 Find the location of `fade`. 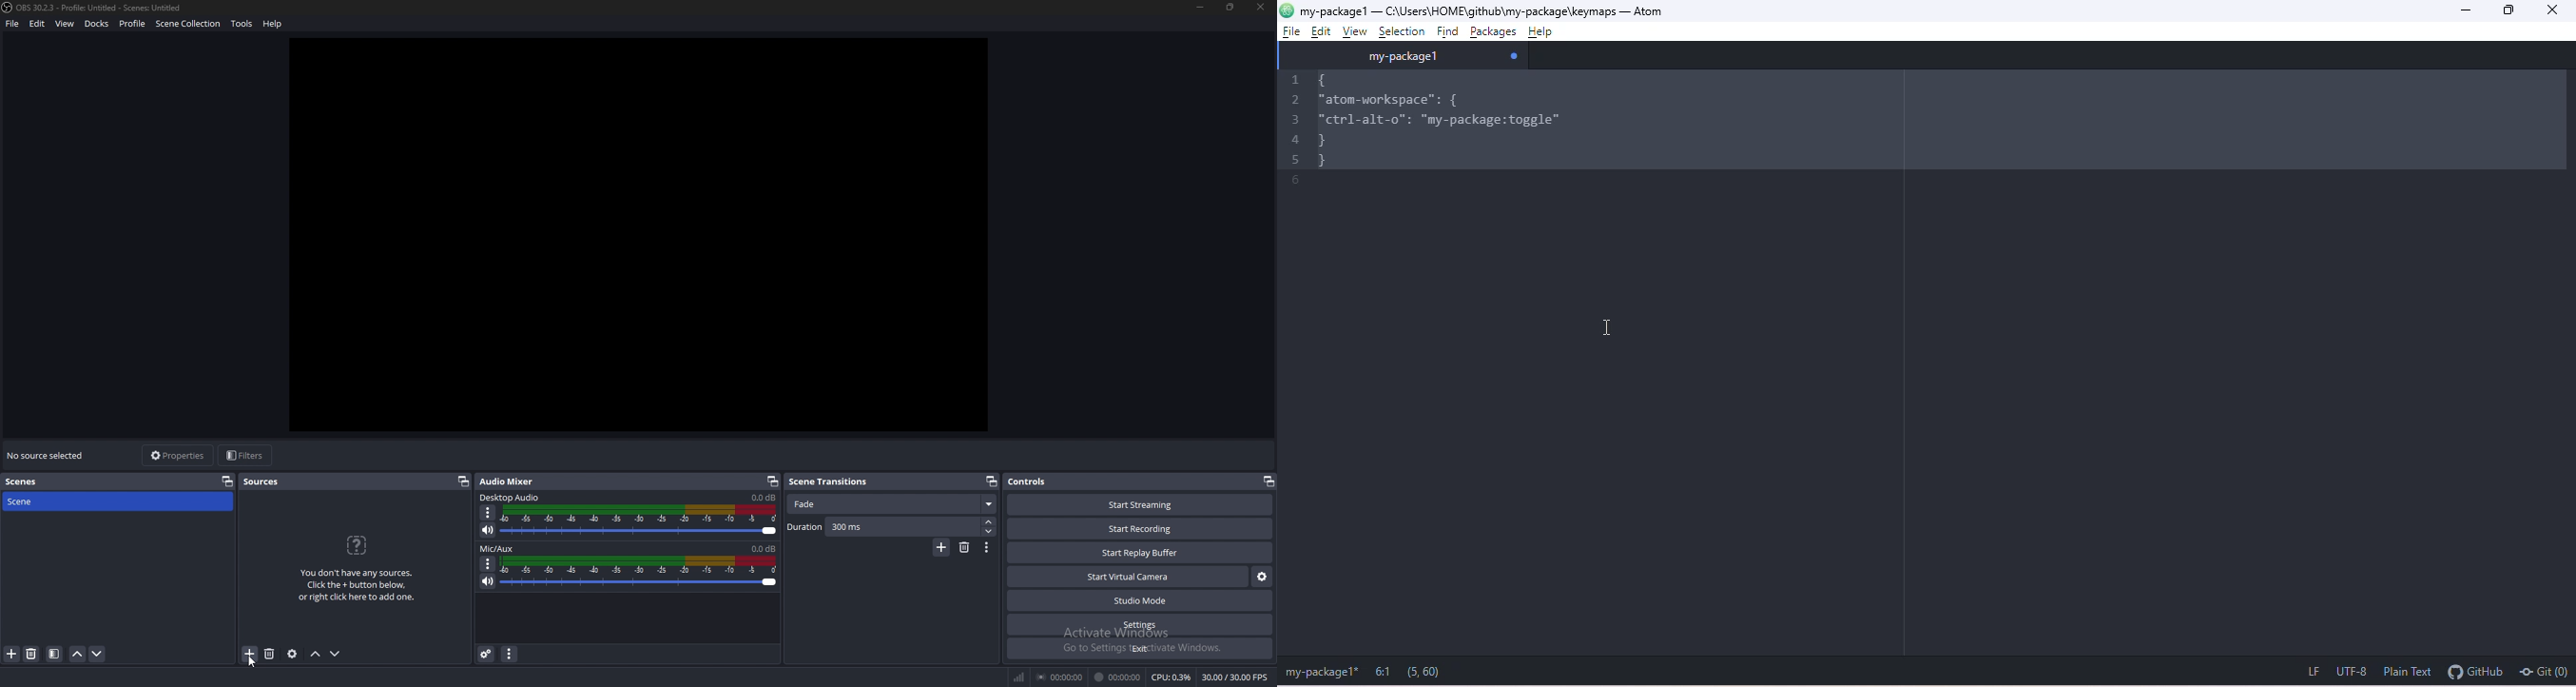

fade is located at coordinates (893, 505).